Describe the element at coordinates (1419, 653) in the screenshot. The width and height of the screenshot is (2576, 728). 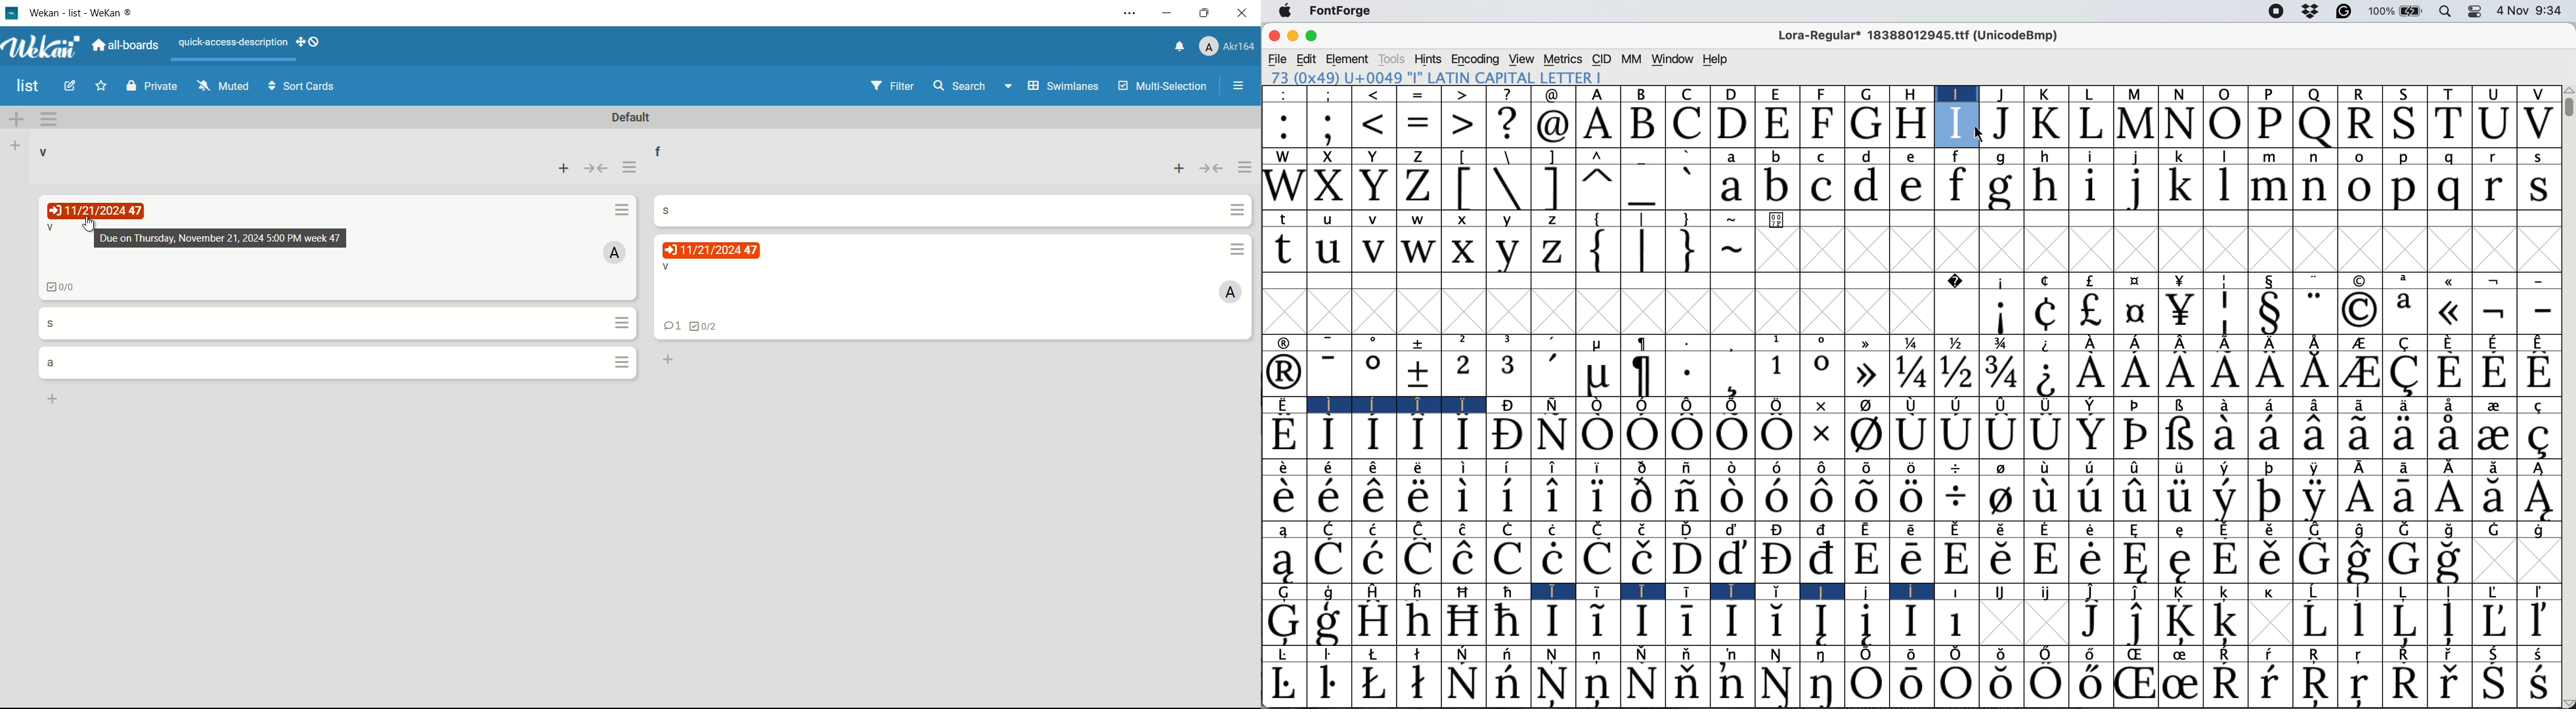
I see `Symbol` at that location.